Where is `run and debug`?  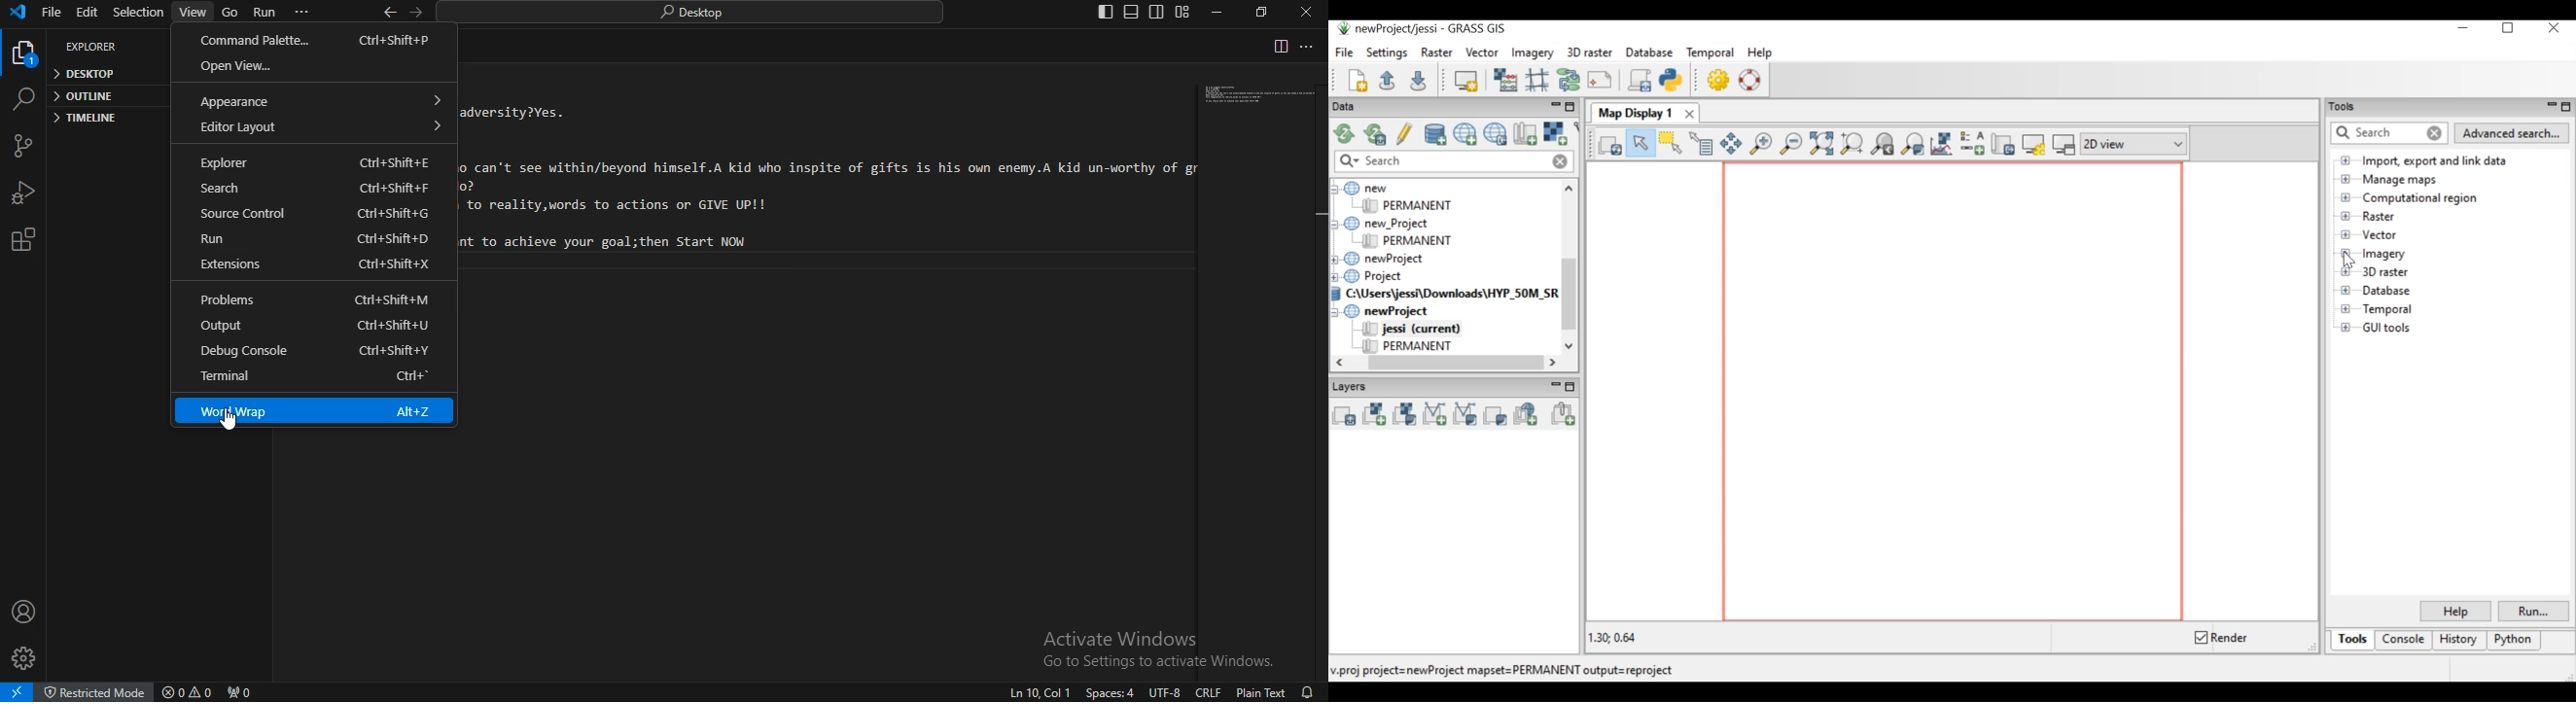
run and debug is located at coordinates (21, 190).